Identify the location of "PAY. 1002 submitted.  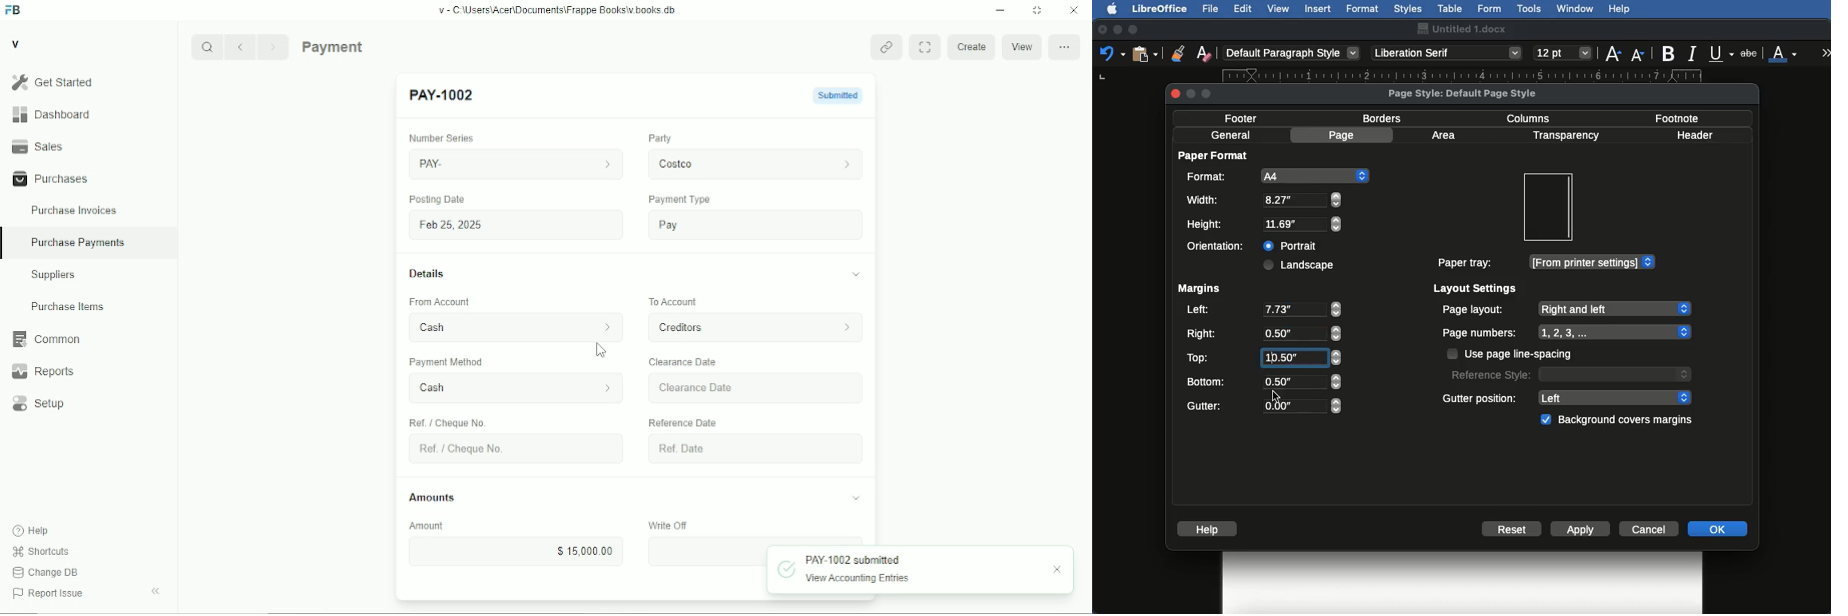
(854, 559).